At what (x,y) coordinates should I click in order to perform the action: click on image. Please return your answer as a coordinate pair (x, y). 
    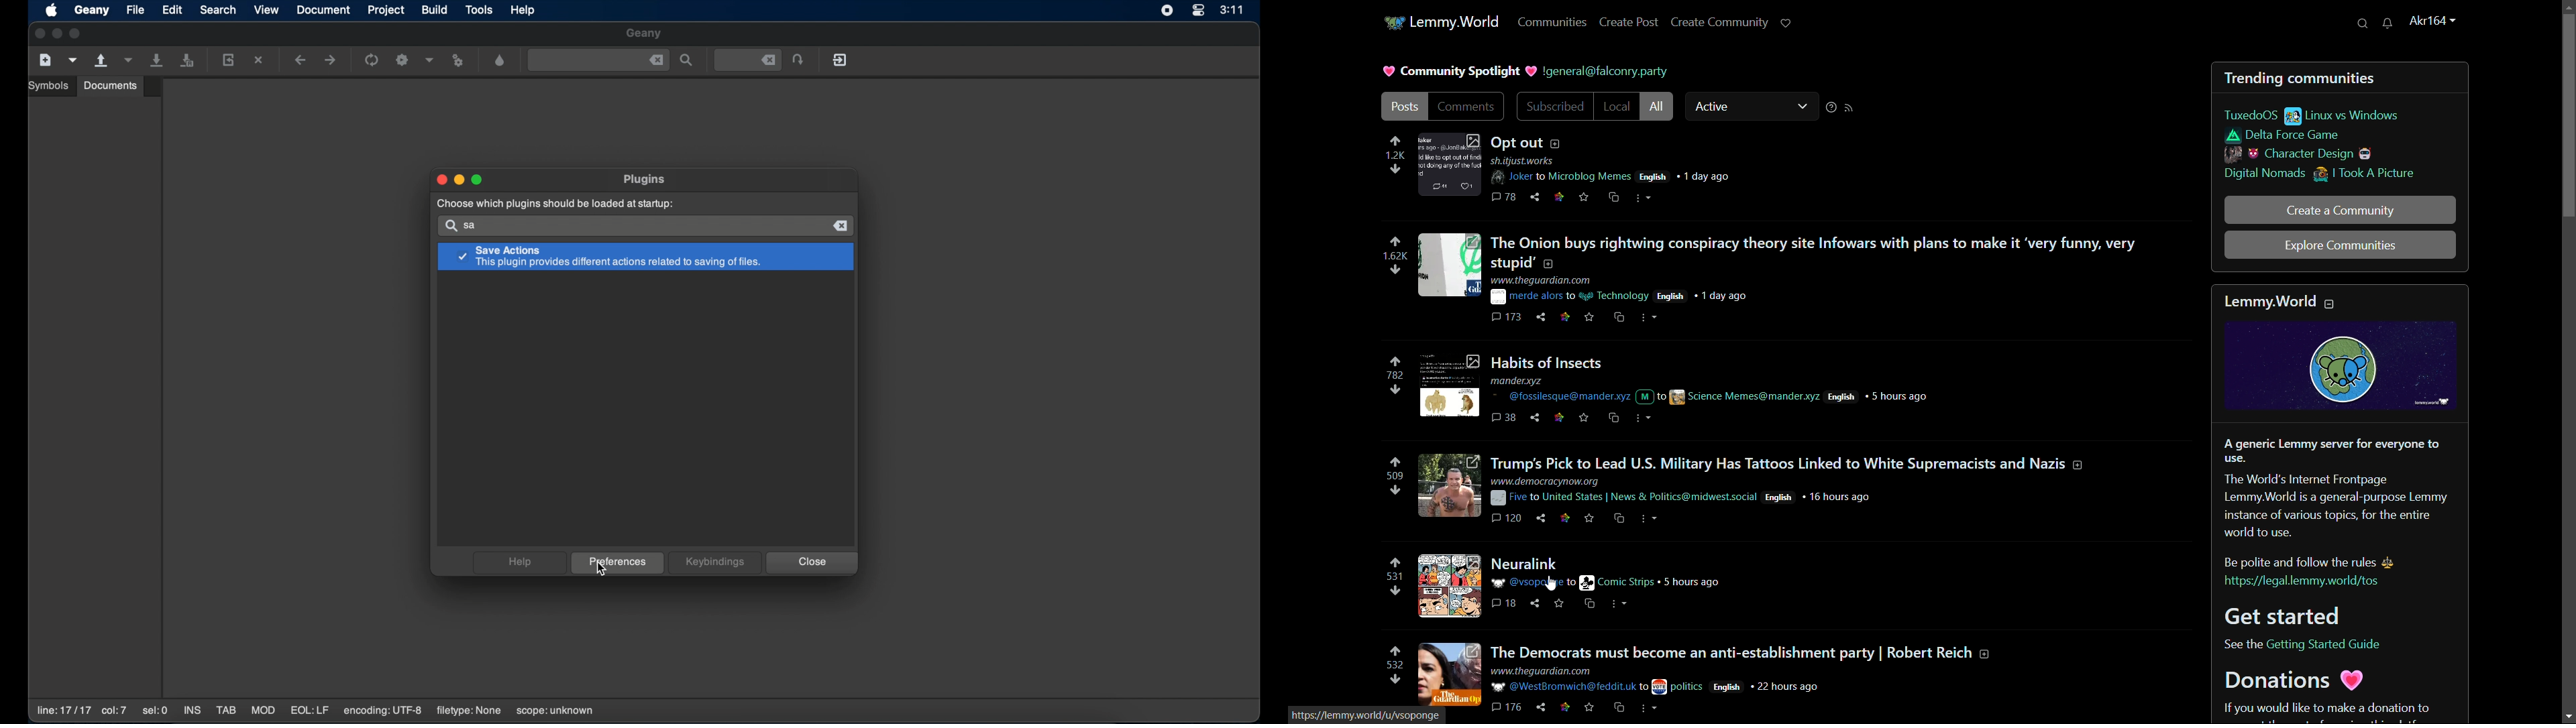
    Looking at the image, I should click on (1451, 162).